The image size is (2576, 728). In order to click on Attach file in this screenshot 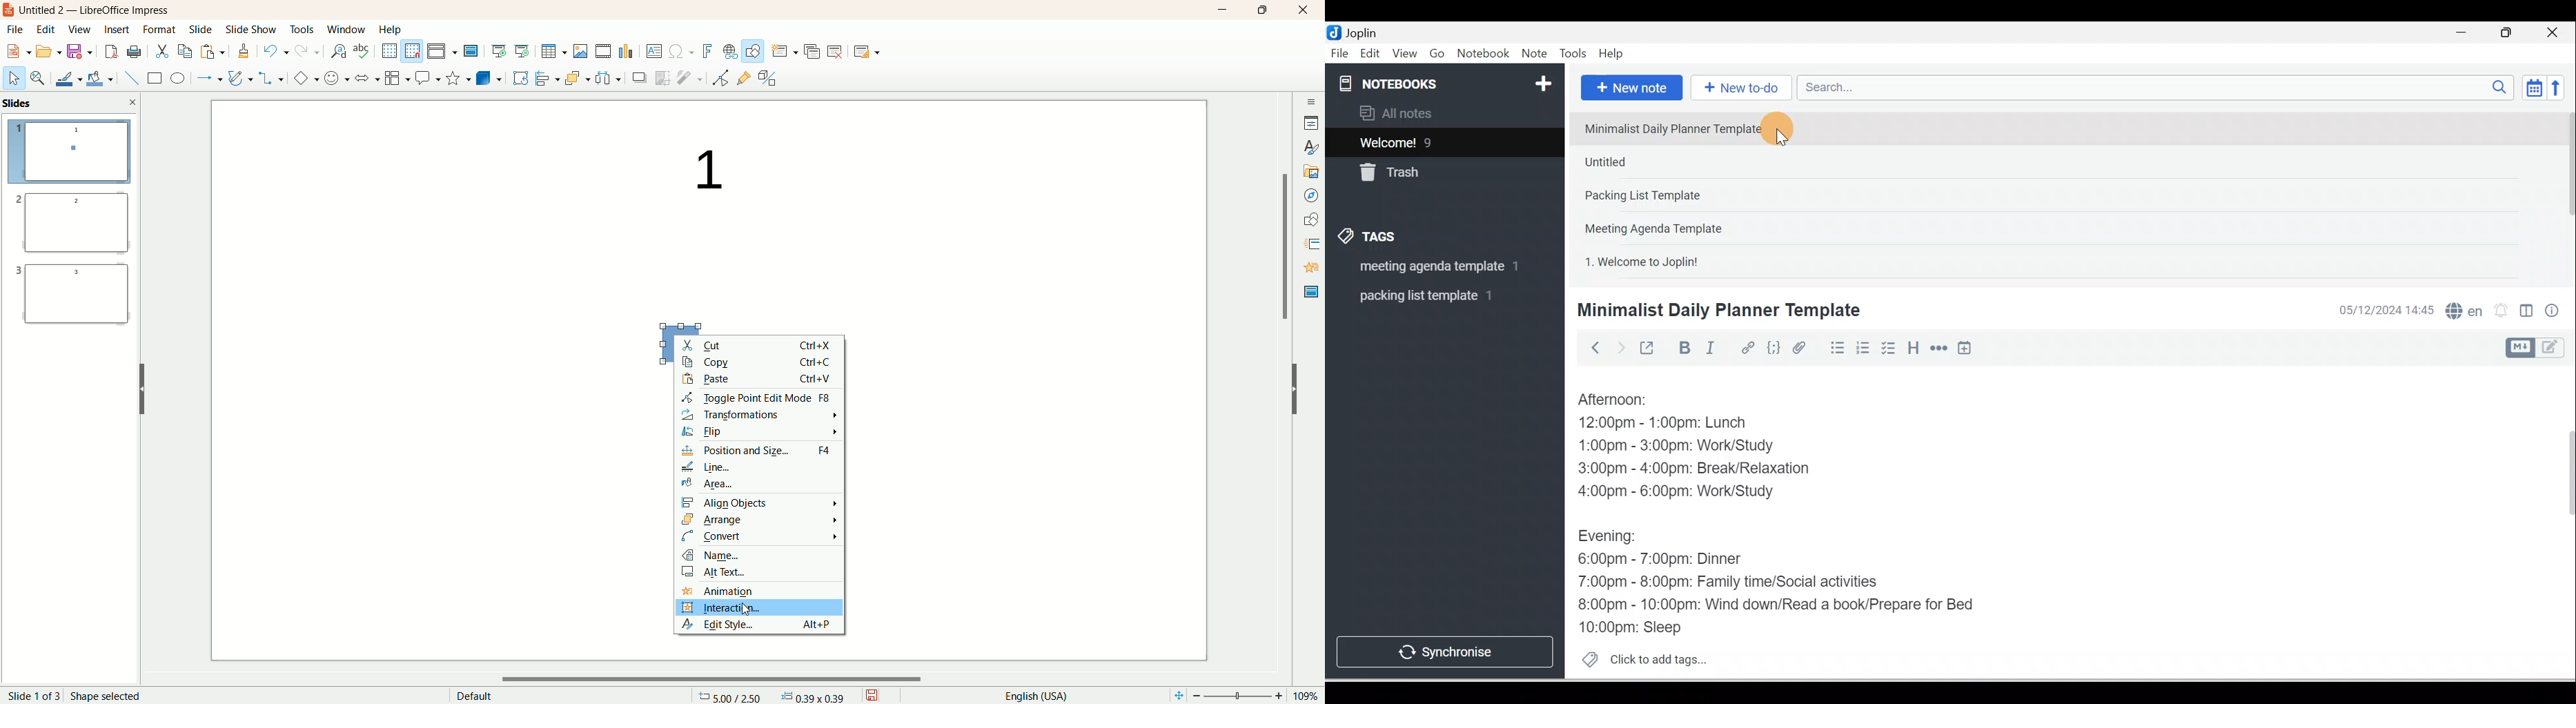, I will do `click(1803, 347)`.